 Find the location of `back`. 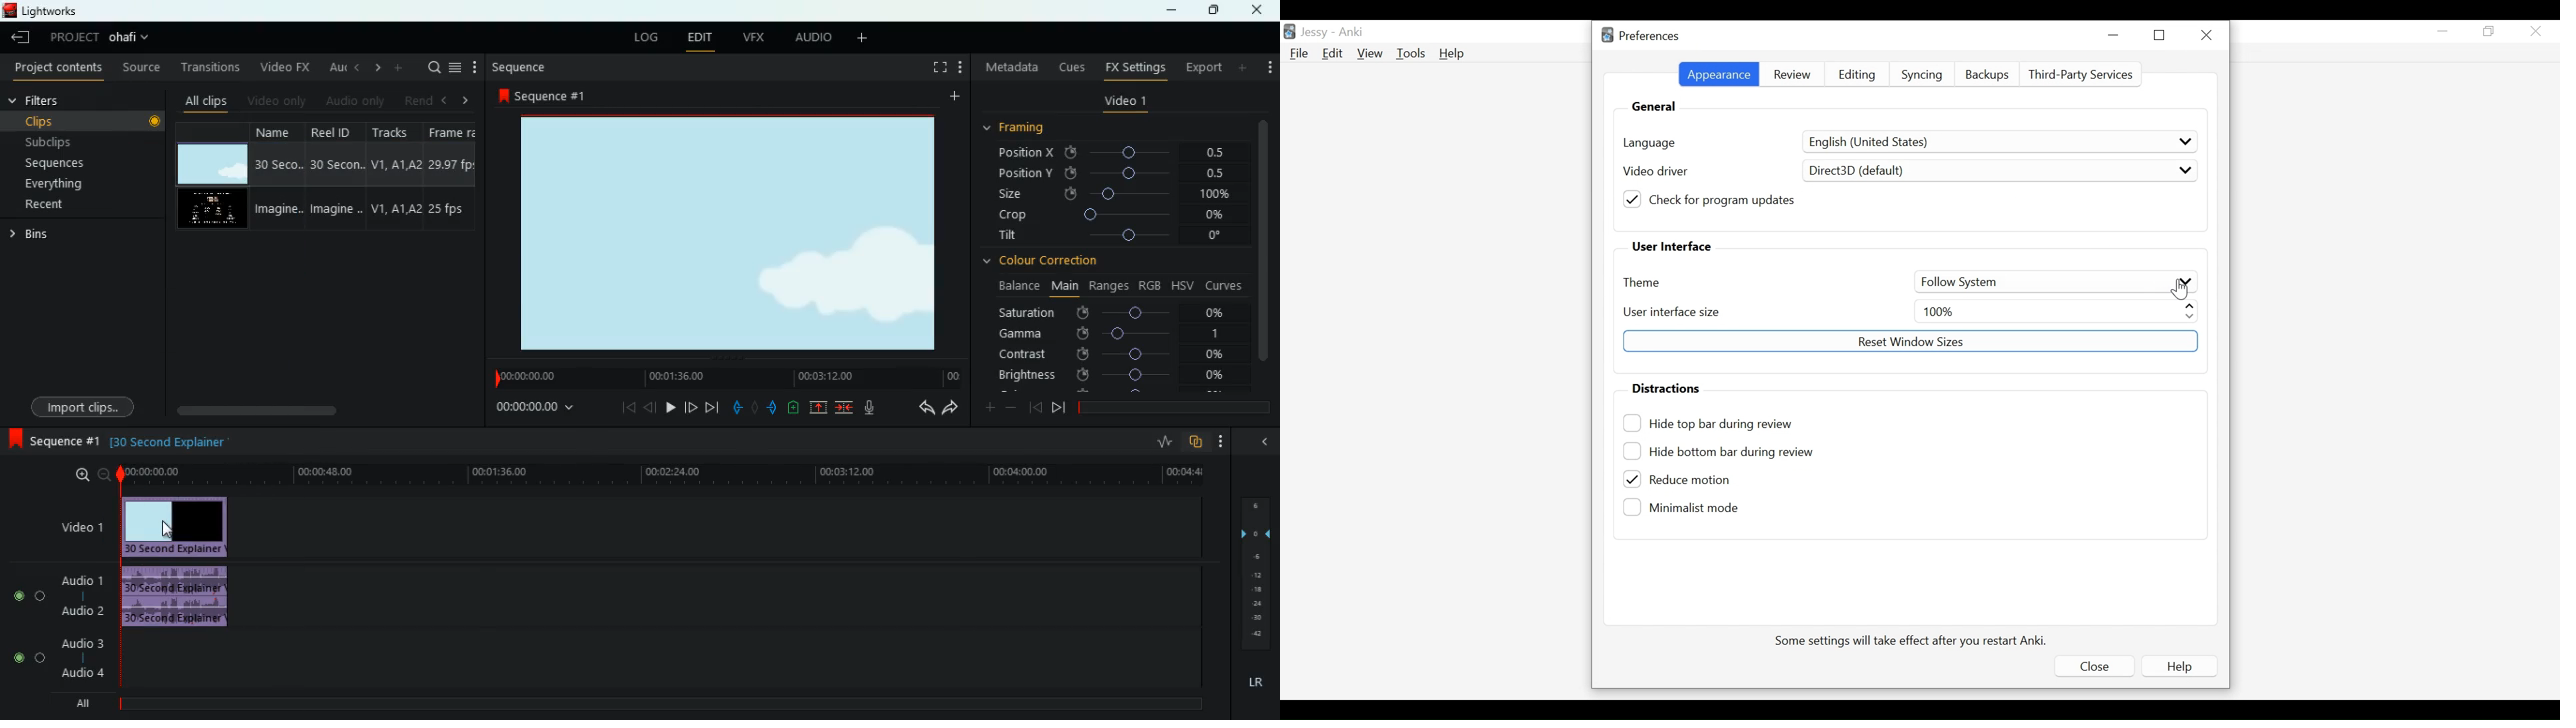

back is located at coordinates (650, 407).